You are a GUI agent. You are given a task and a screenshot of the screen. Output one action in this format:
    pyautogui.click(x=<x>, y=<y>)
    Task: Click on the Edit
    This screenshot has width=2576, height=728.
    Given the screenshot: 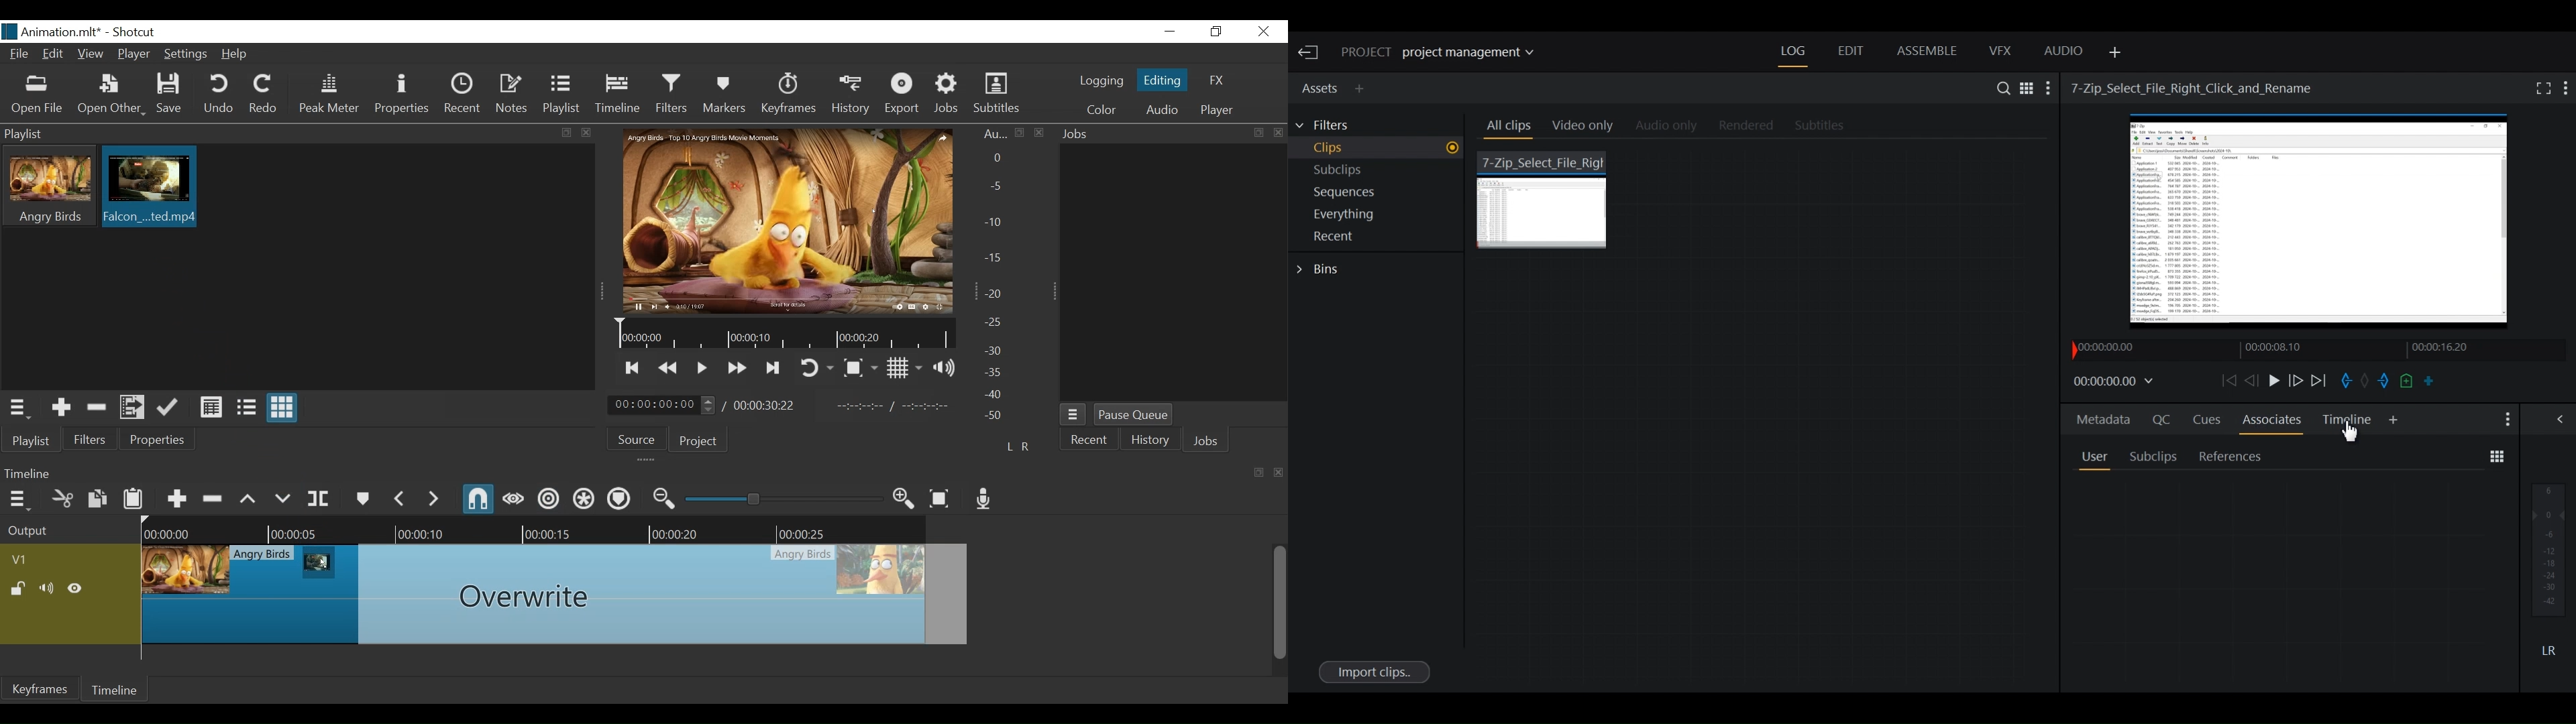 What is the action you would take?
    pyautogui.click(x=54, y=54)
    